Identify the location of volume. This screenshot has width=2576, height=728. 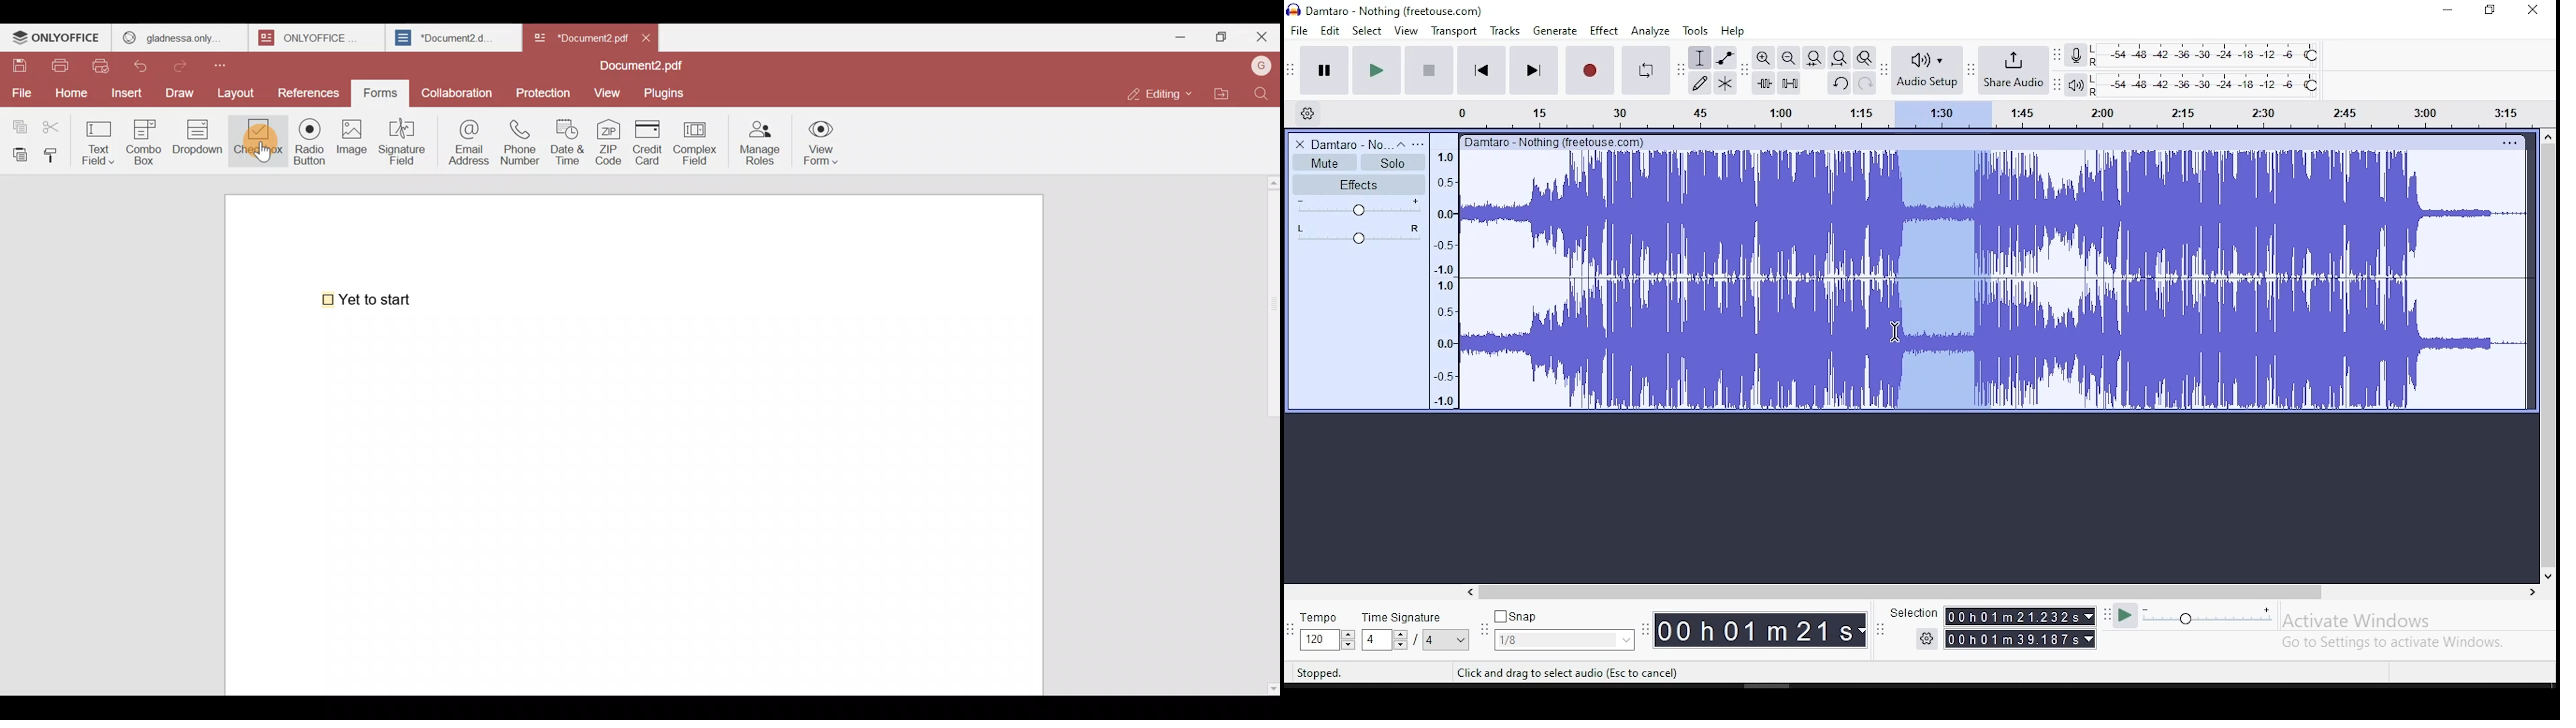
(1360, 207).